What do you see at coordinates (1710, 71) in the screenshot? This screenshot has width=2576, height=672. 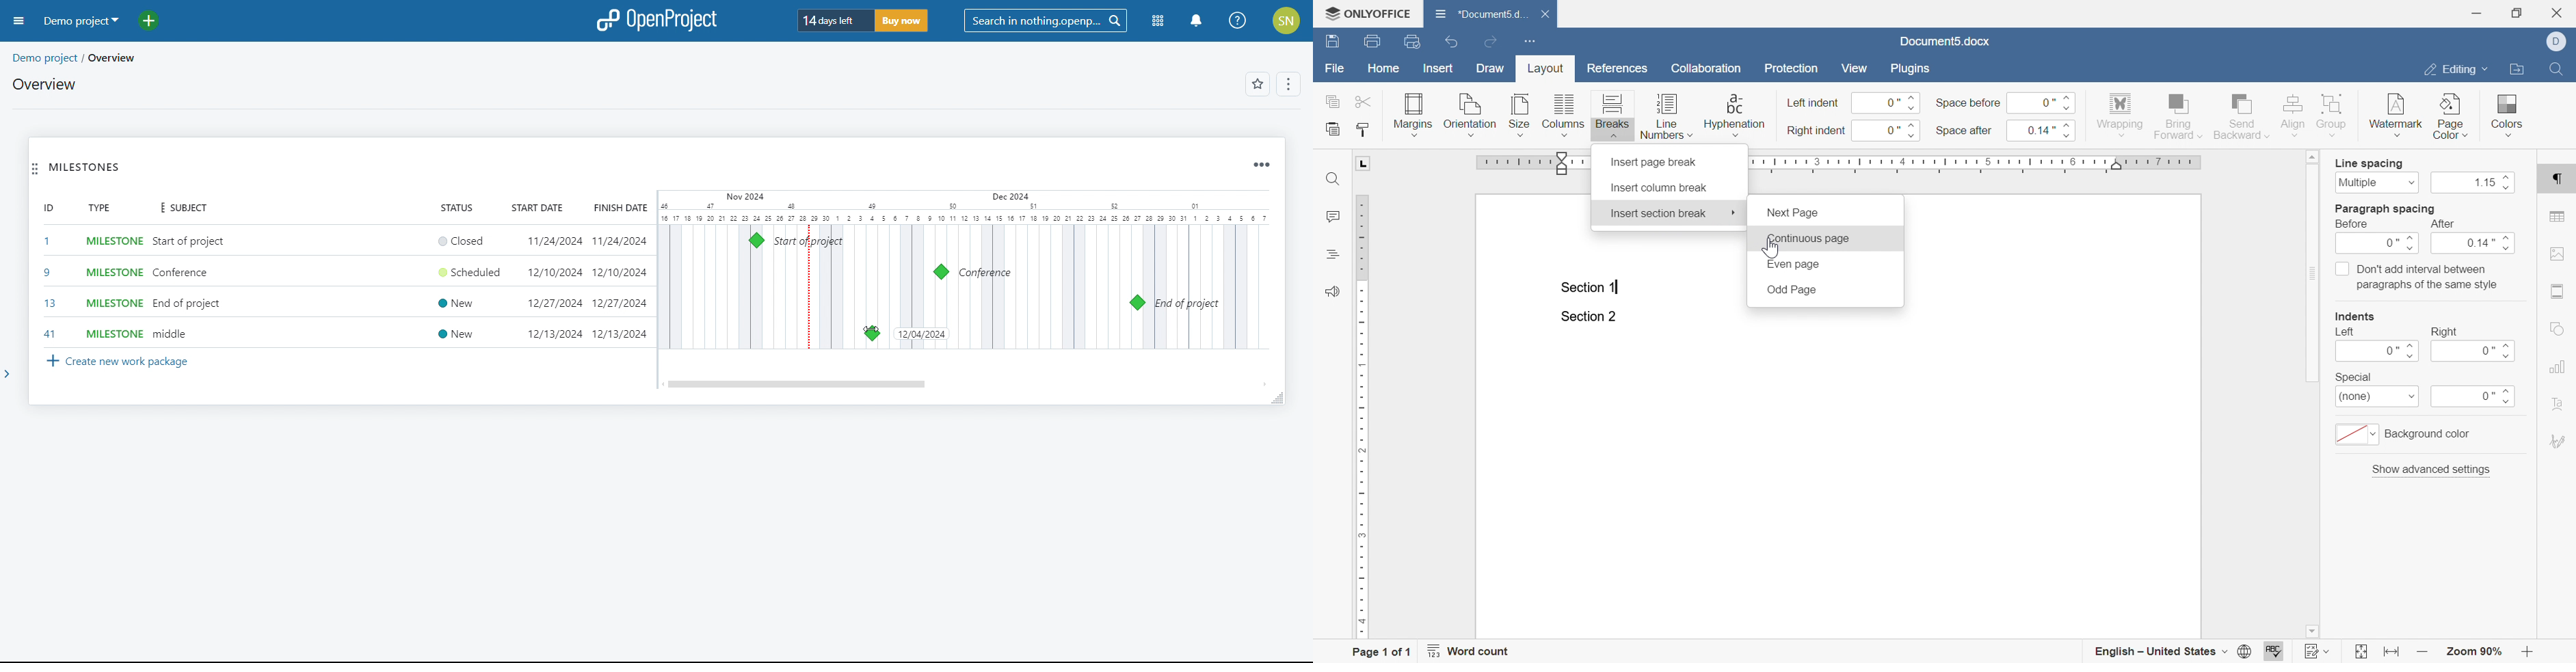 I see `collaboration` at bounding box center [1710, 71].